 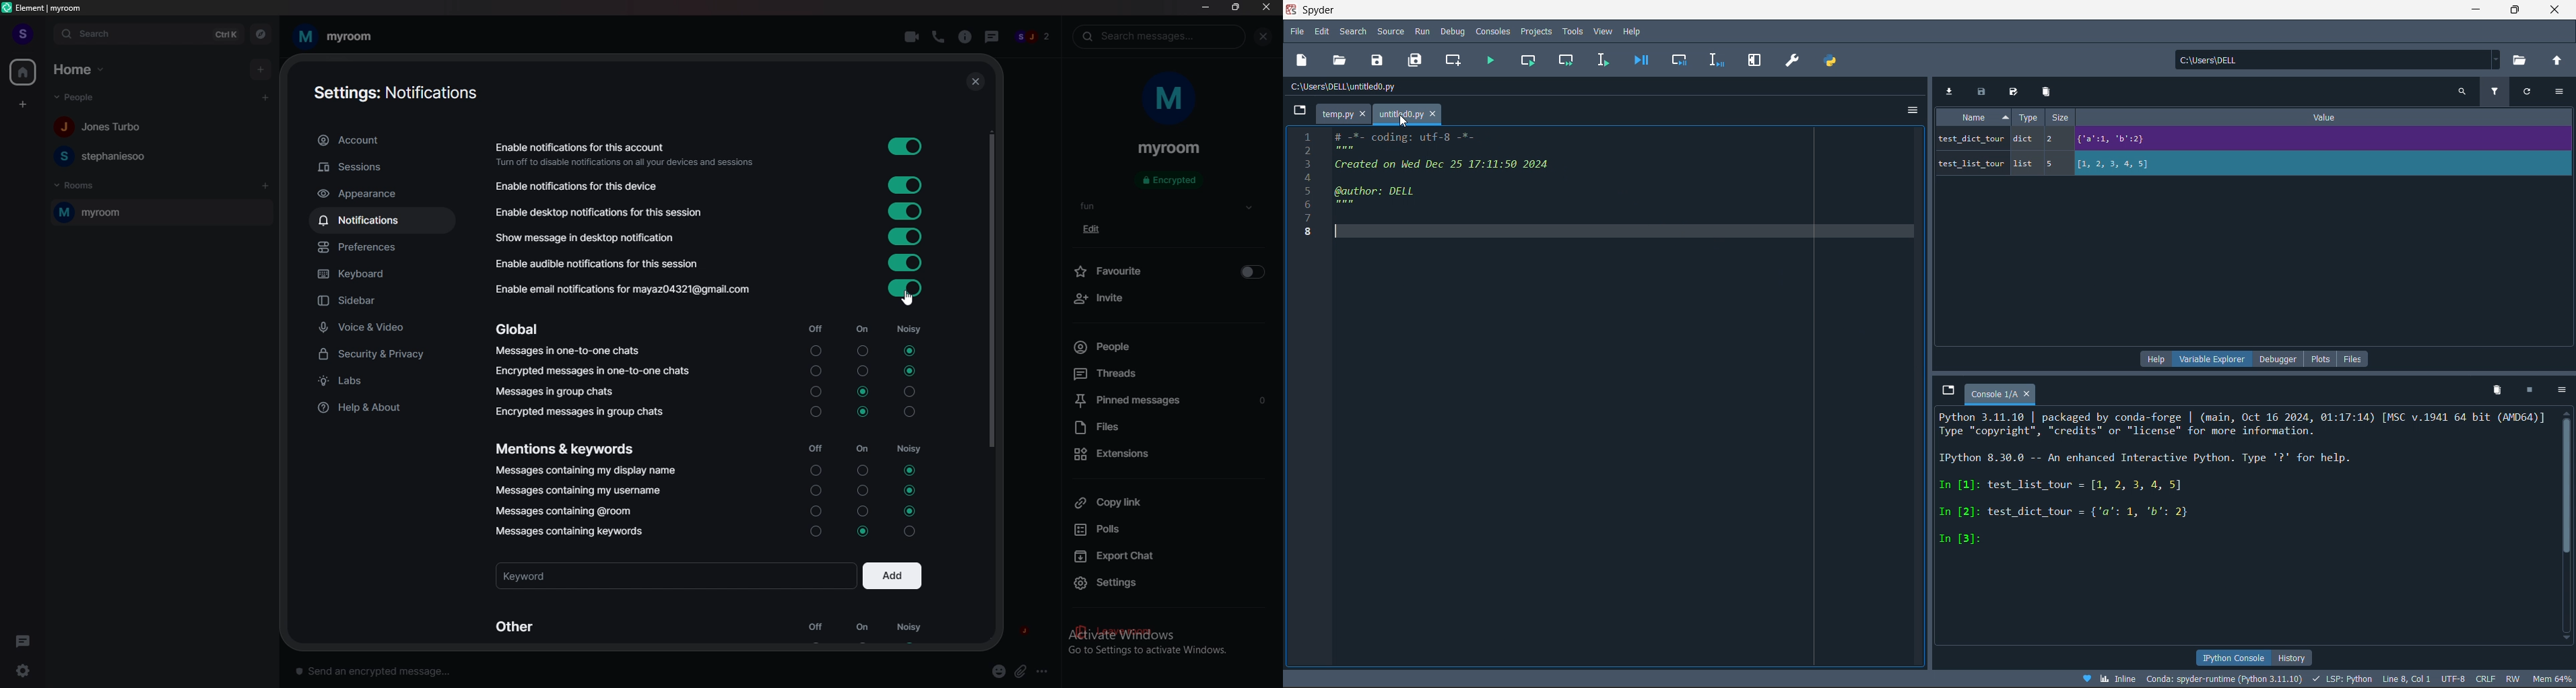 What do you see at coordinates (1168, 502) in the screenshot?
I see `copy link` at bounding box center [1168, 502].